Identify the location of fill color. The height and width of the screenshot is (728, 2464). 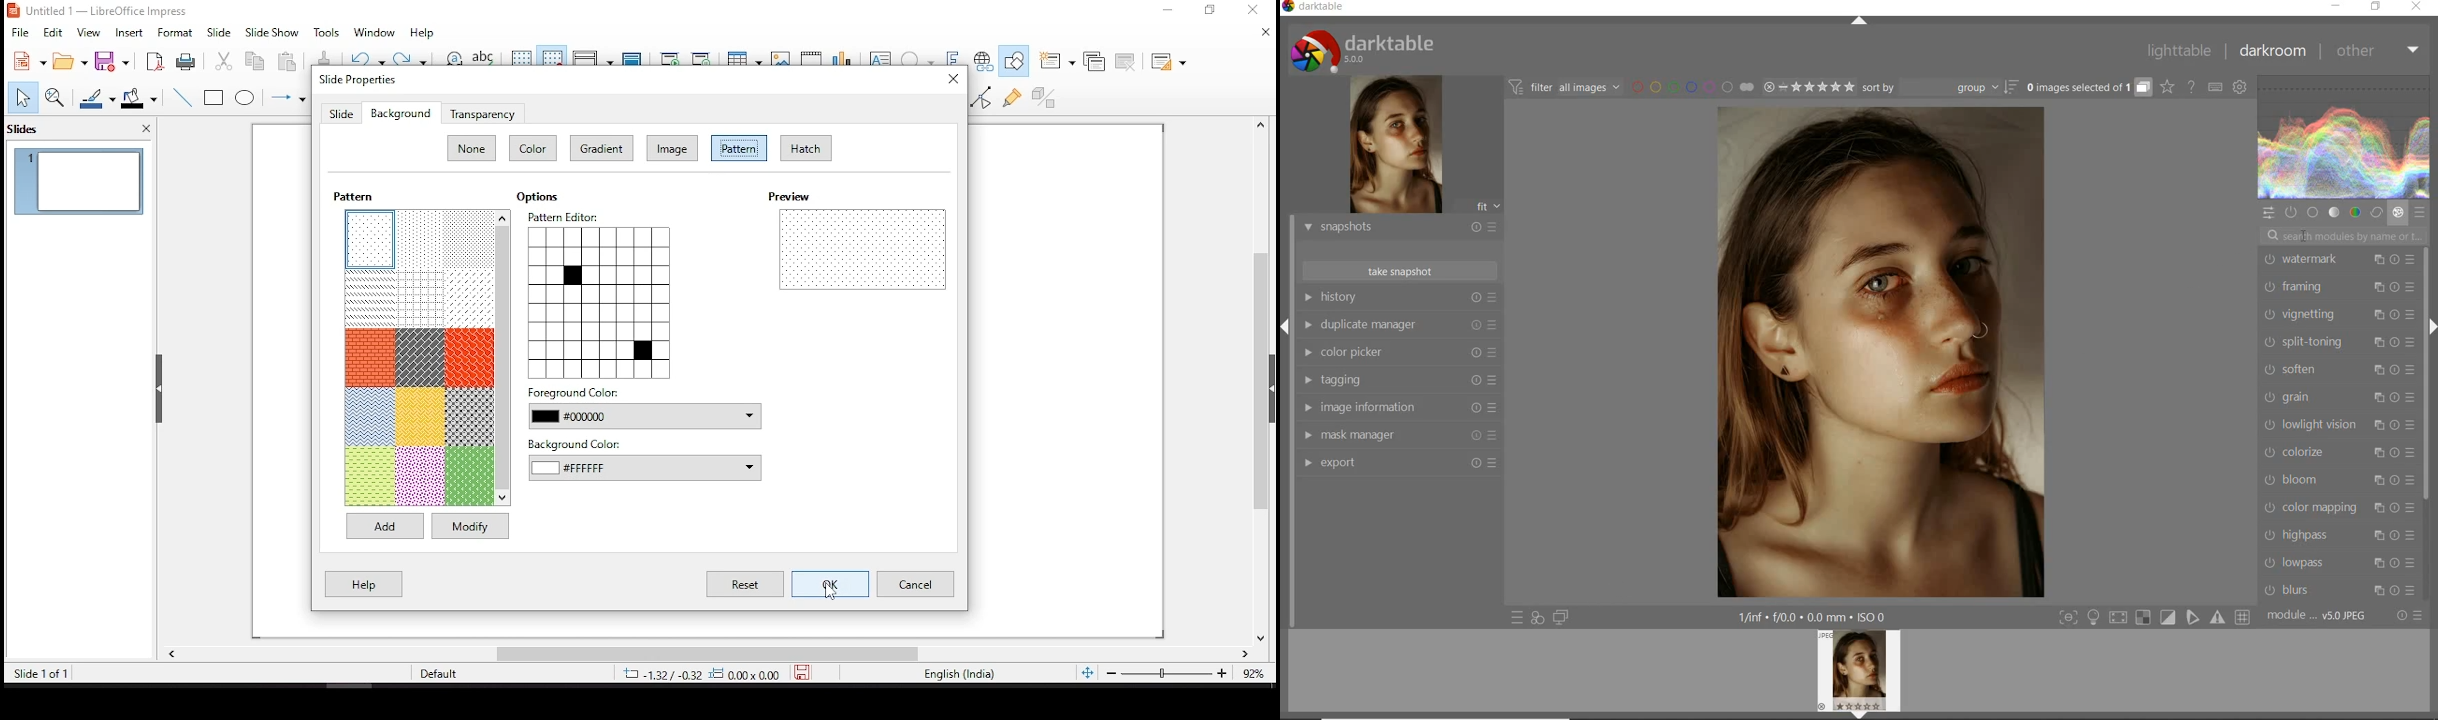
(139, 99).